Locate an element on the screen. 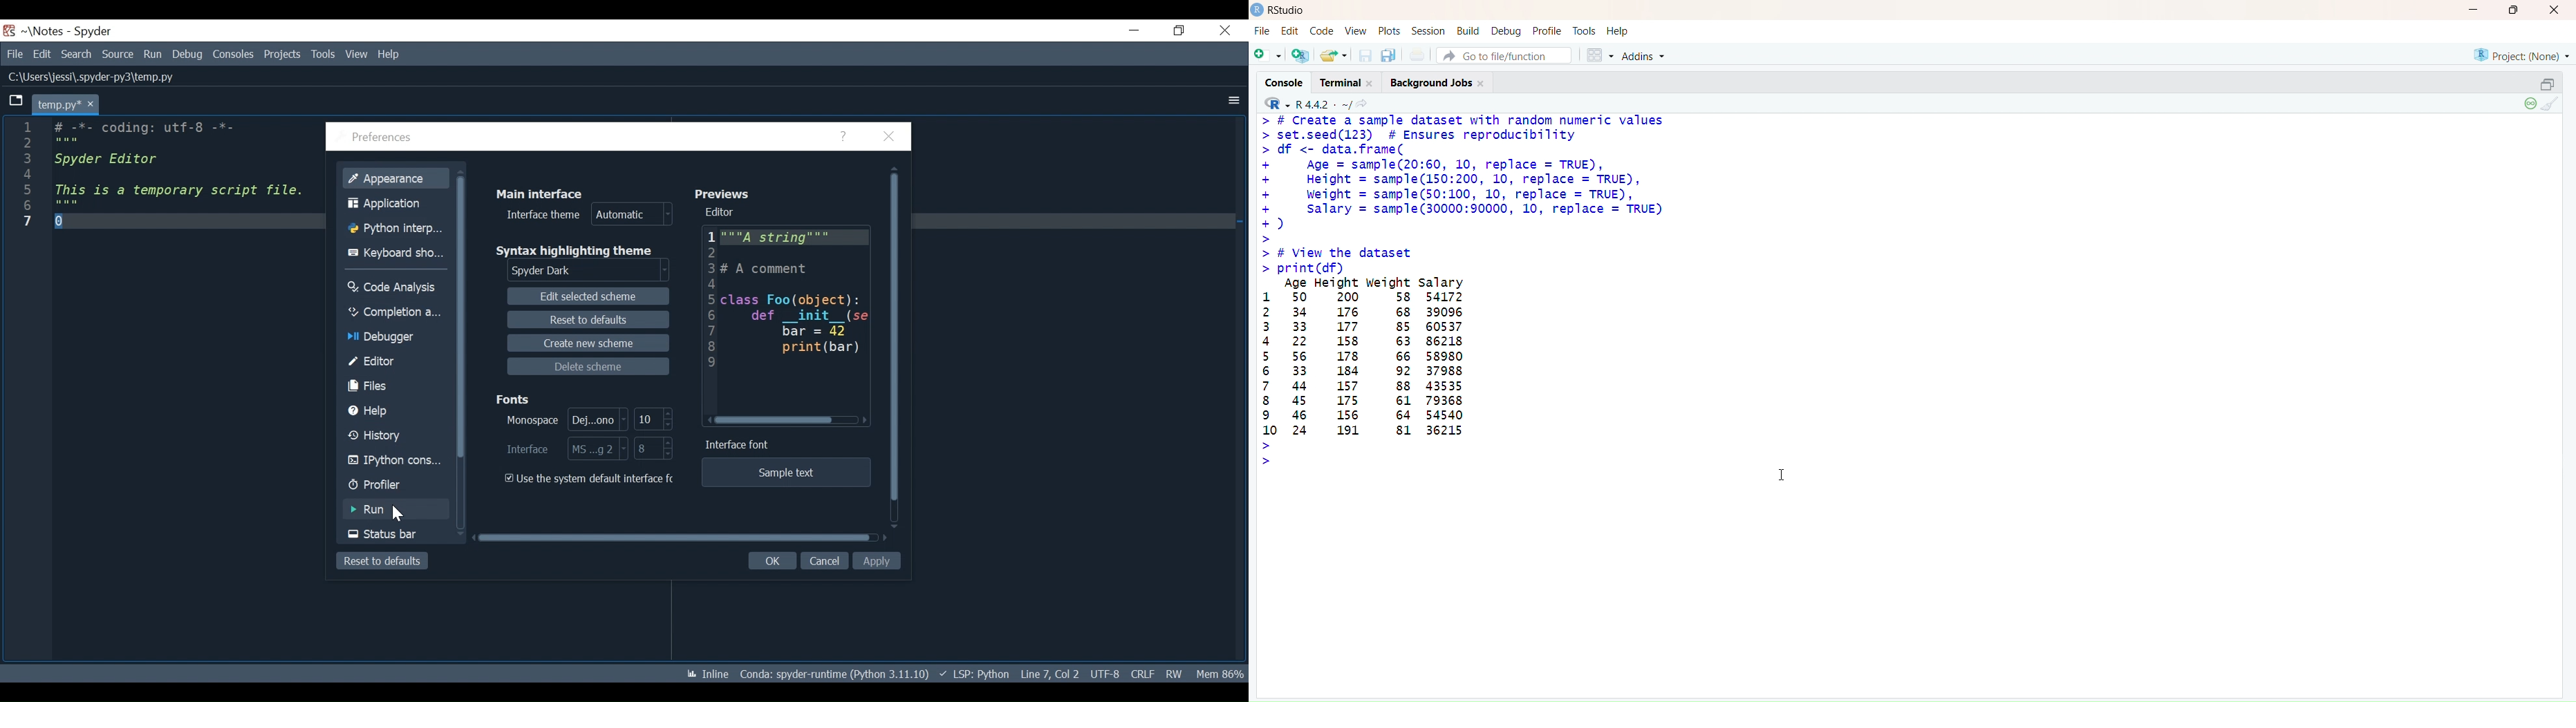  Editor Preview is located at coordinates (801, 300).